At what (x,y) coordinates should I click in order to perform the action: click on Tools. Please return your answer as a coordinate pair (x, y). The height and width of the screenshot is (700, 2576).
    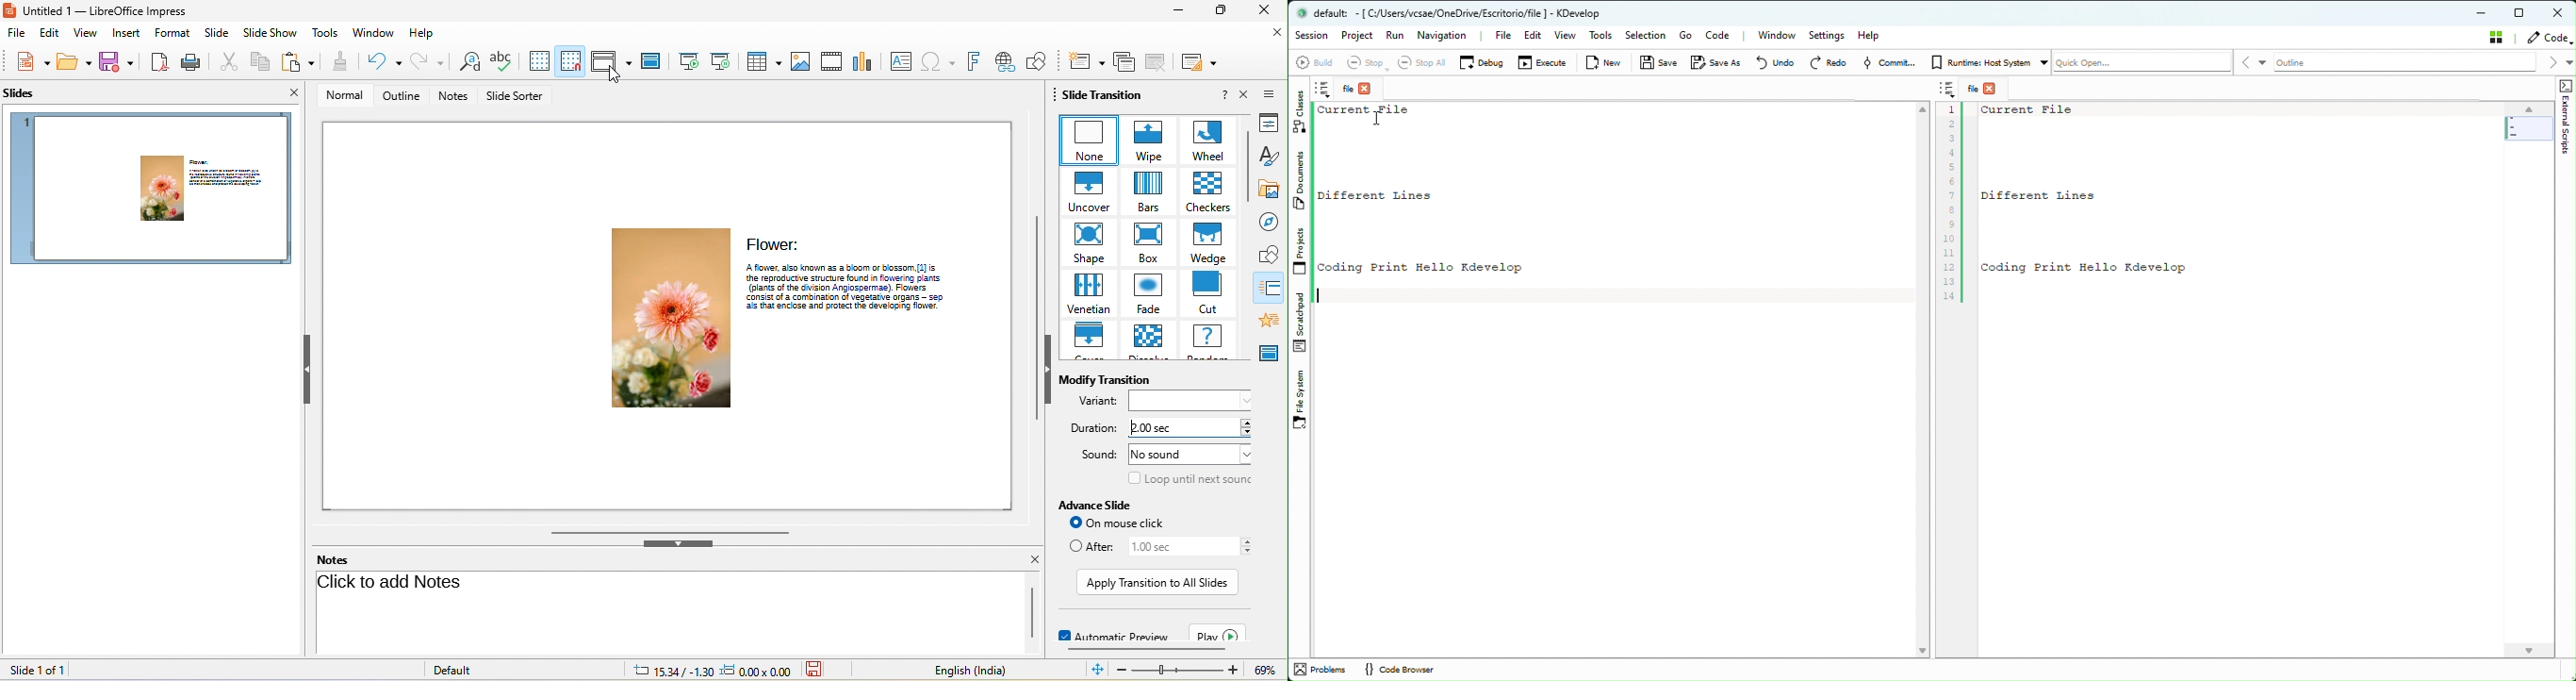
    Looking at the image, I should click on (1597, 38).